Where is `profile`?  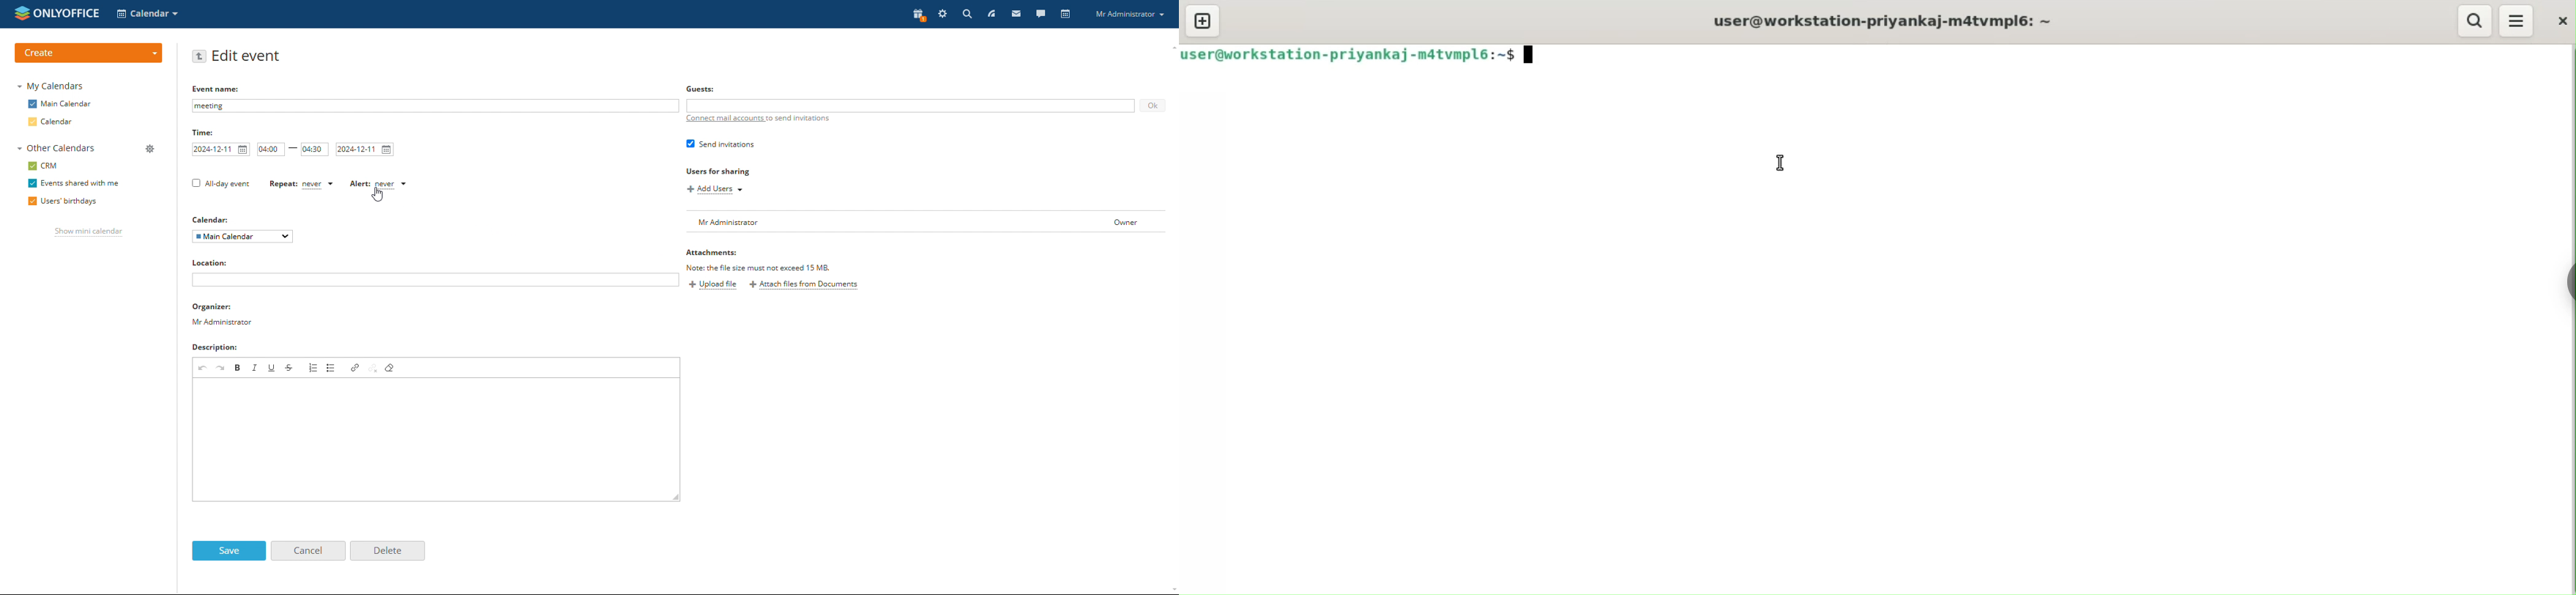 profile is located at coordinates (1132, 15).